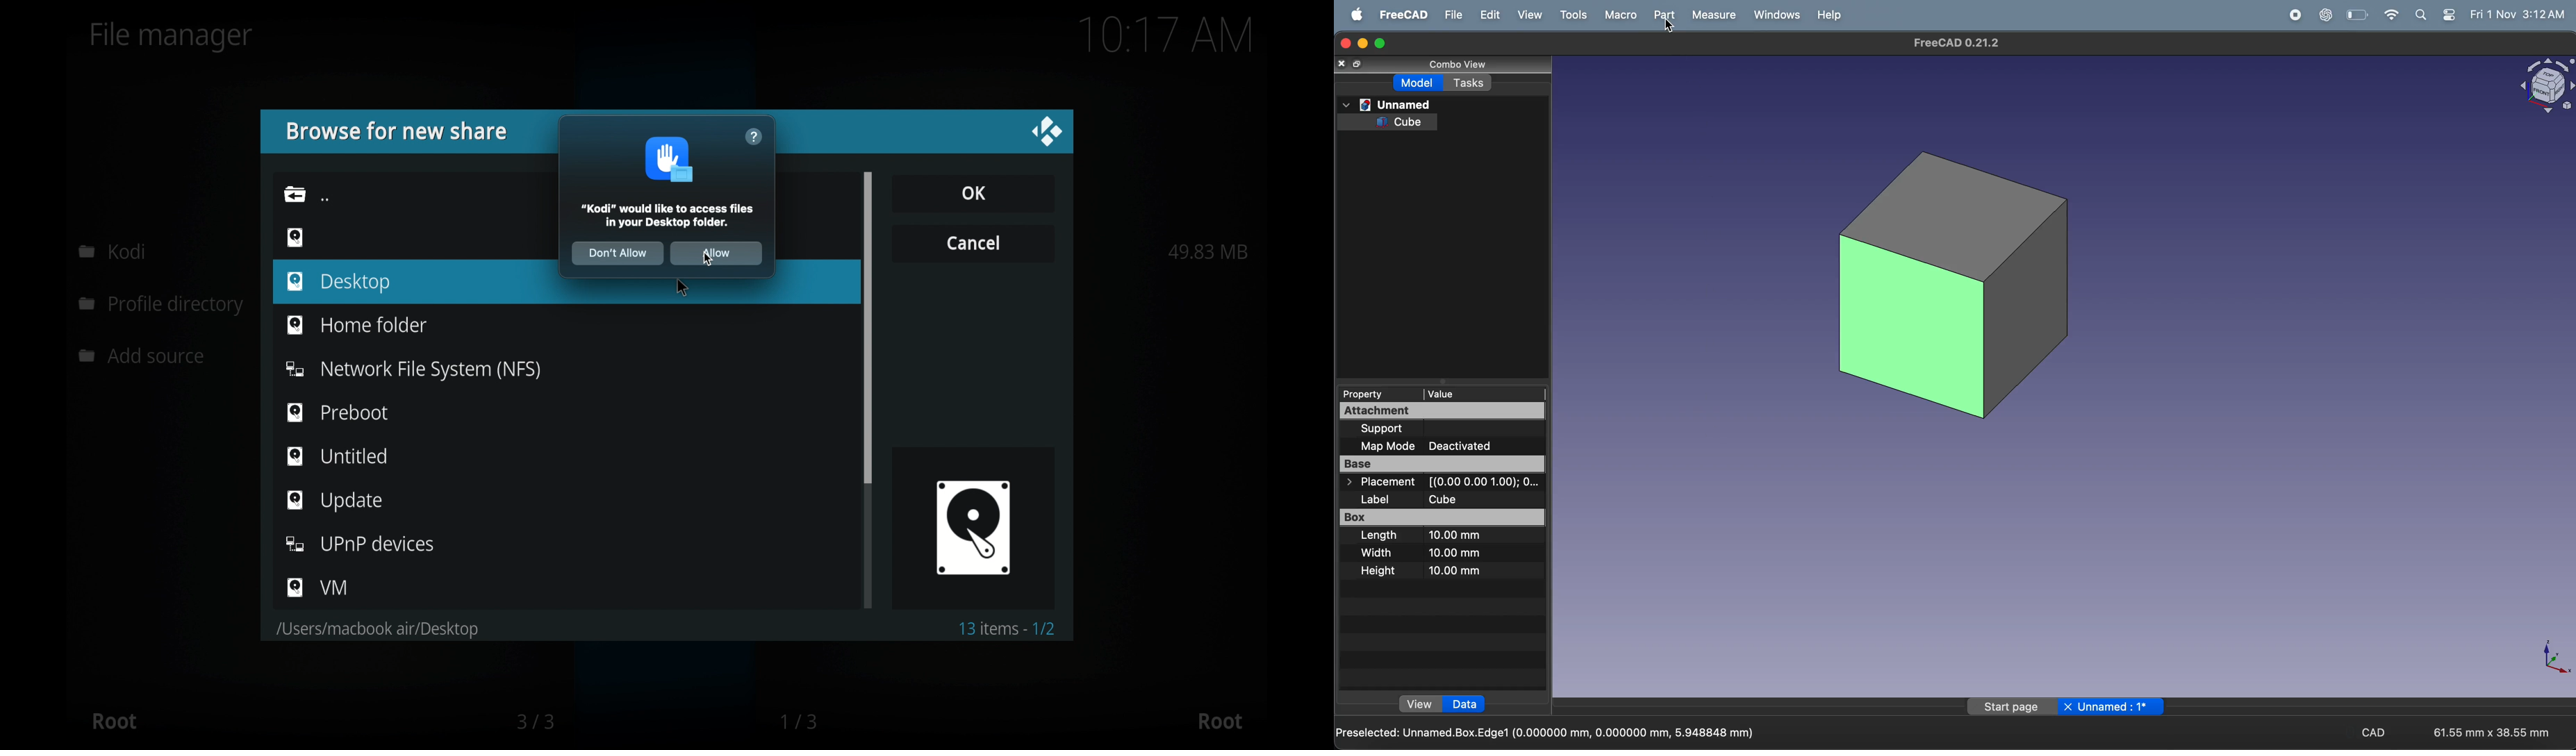 The height and width of the screenshot is (756, 2576). Describe the element at coordinates (1360, 63) in the screenshot. I see `resize` at that location.